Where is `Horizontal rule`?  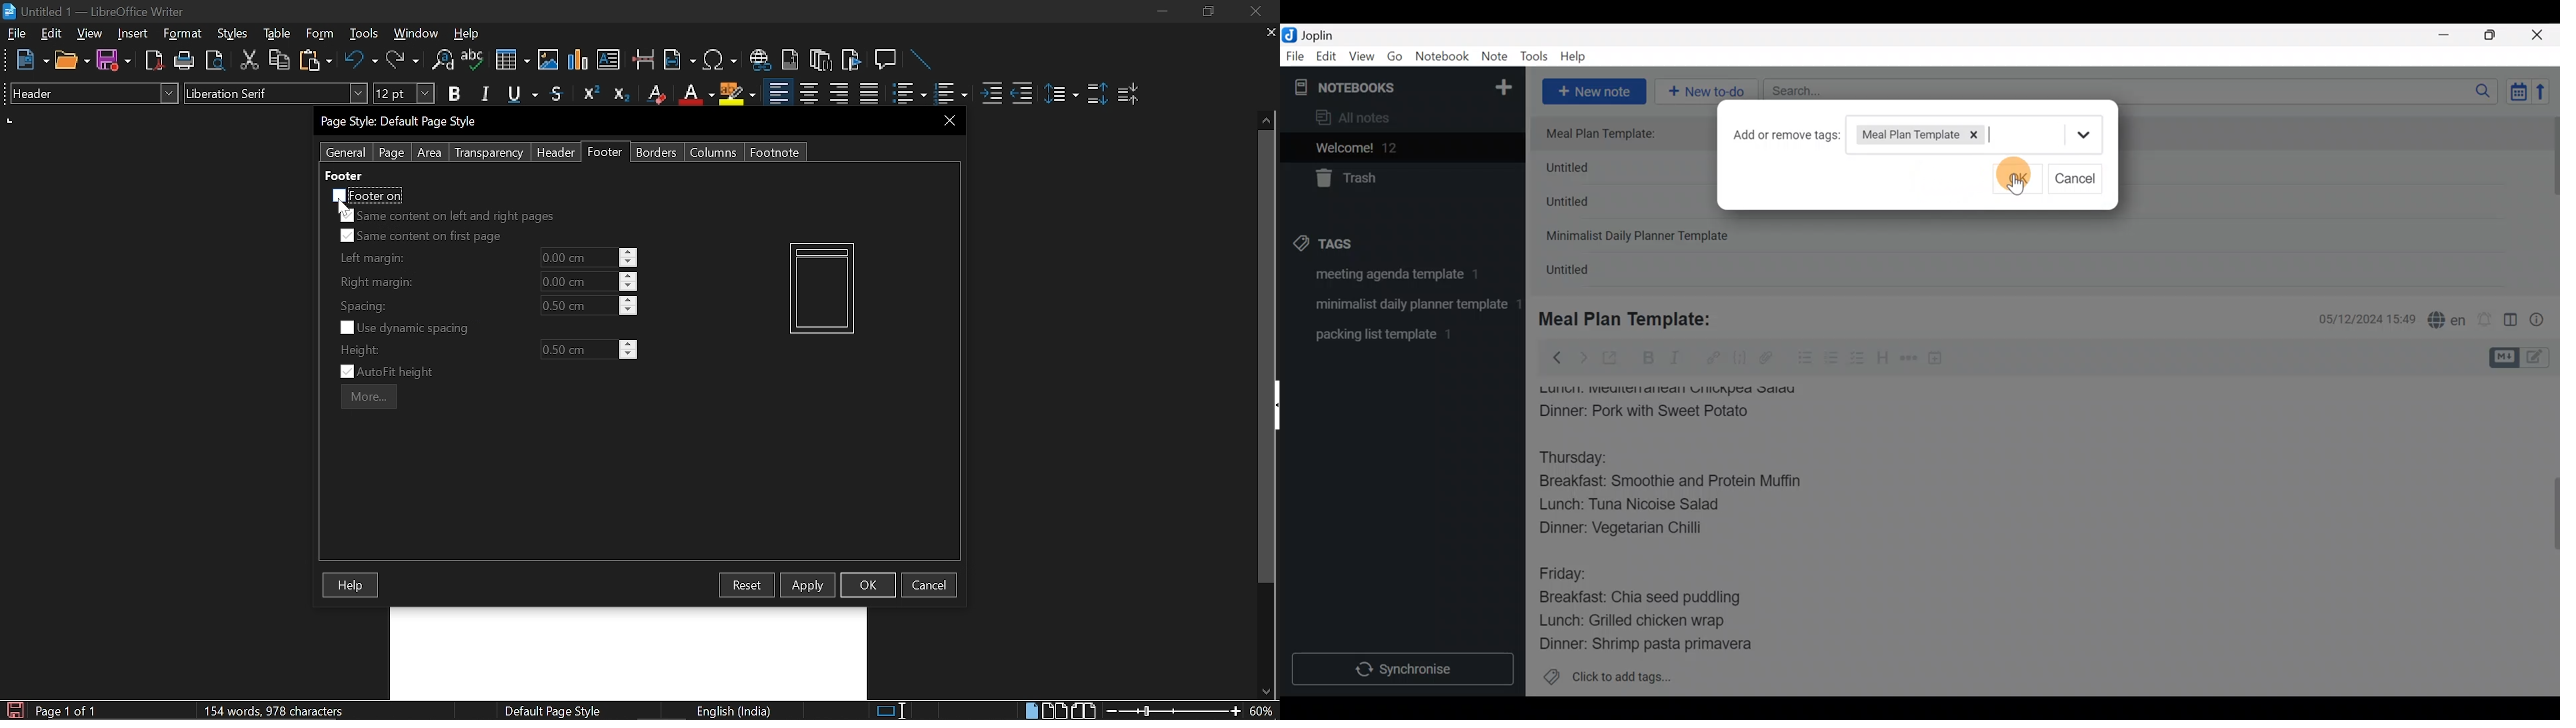 Horizontal rule is located at coordinates (1909, 359).